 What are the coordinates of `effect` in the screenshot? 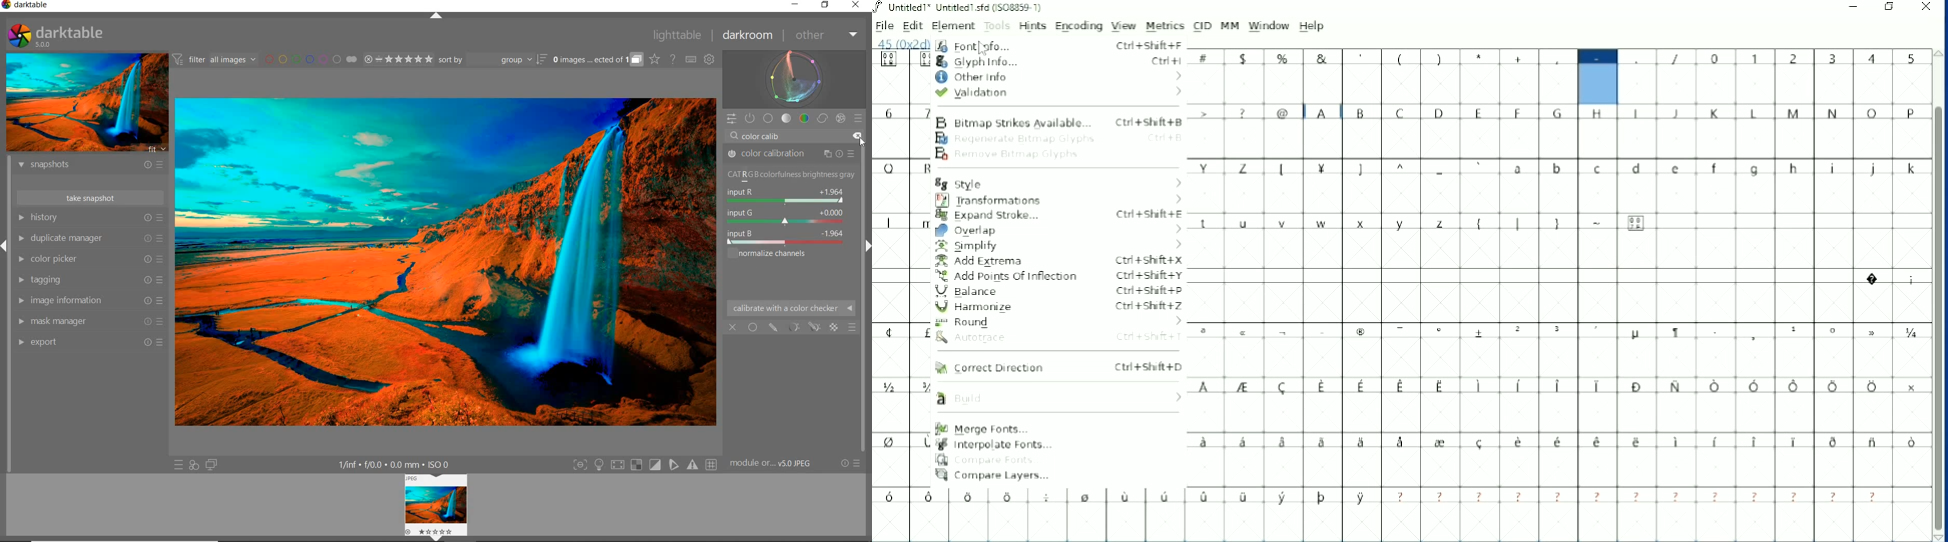 It's located at (840, 118).